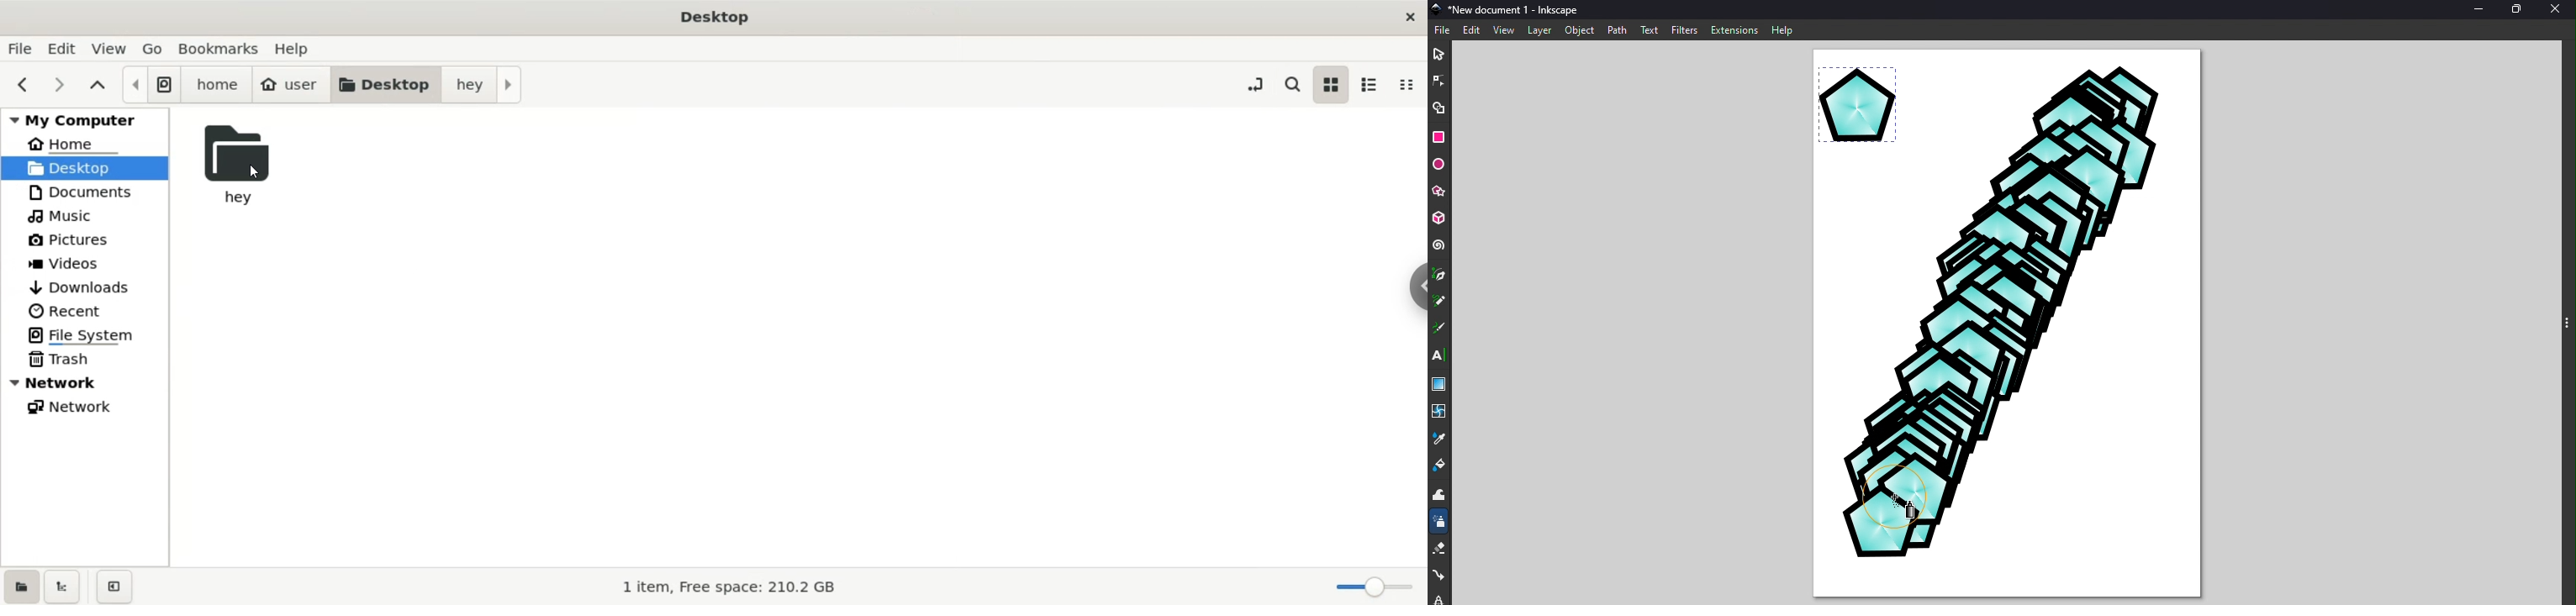  Describe the element at coordinates (1438, 355) in the screenshot. I see `Text tool` at that location.